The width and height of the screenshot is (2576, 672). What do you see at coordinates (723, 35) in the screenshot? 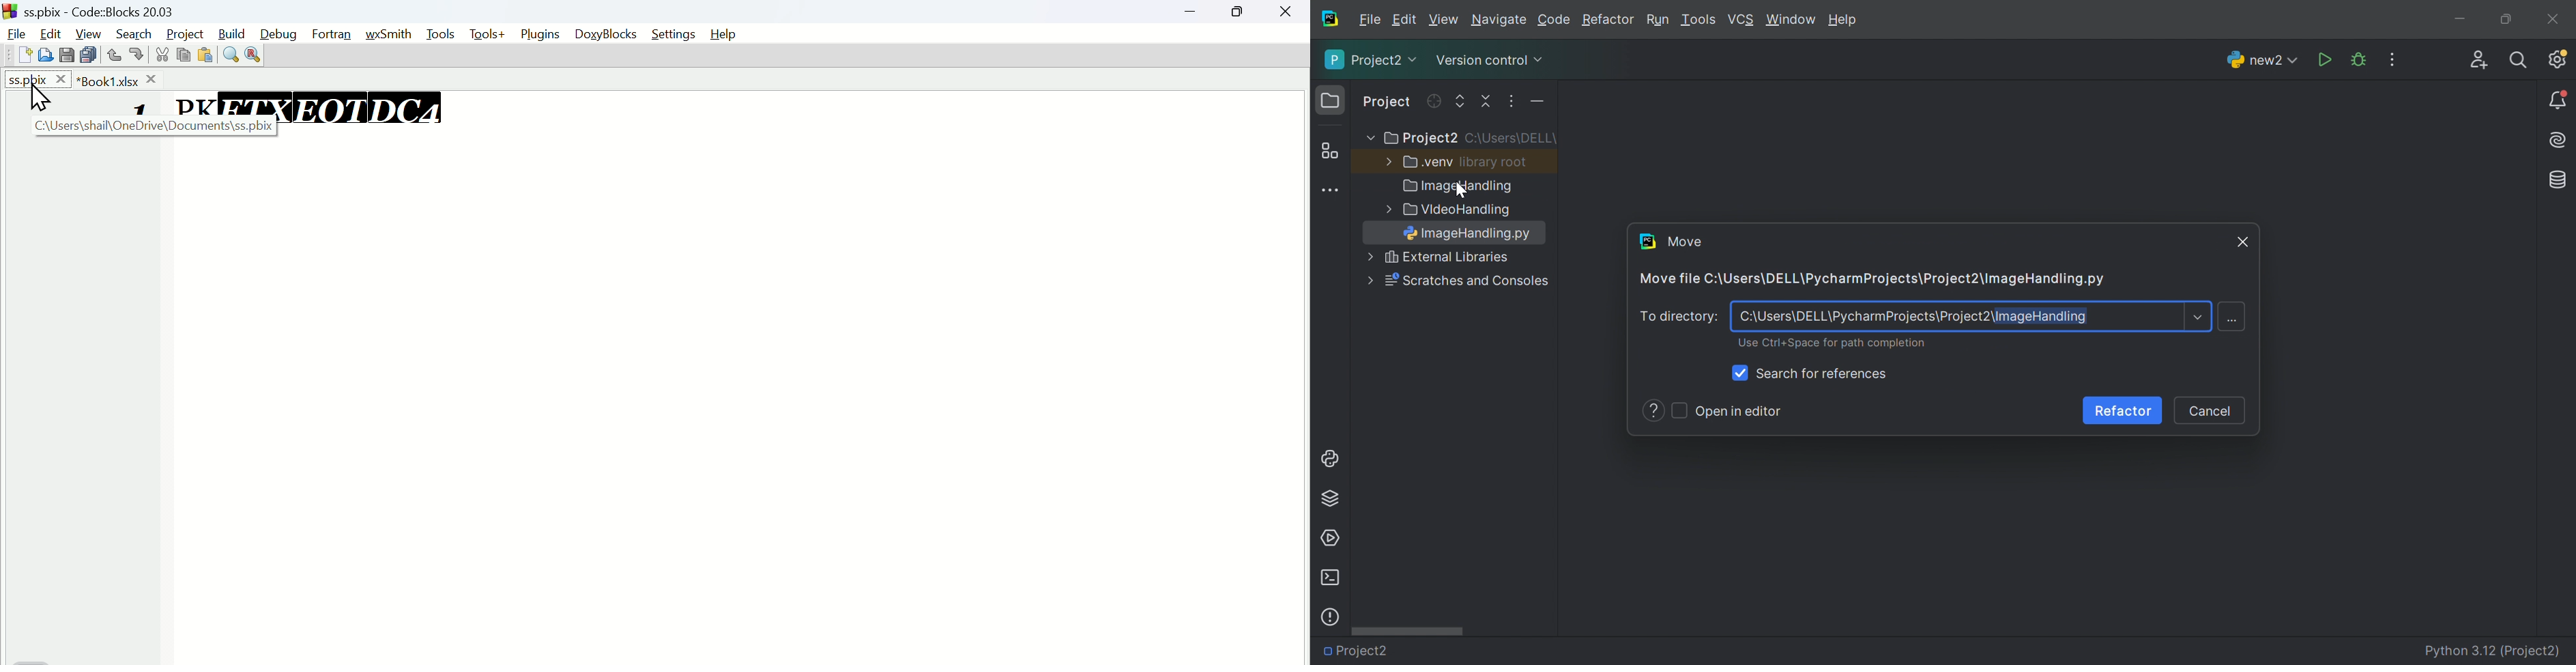
I see `help` at bounding box center [723, 35].